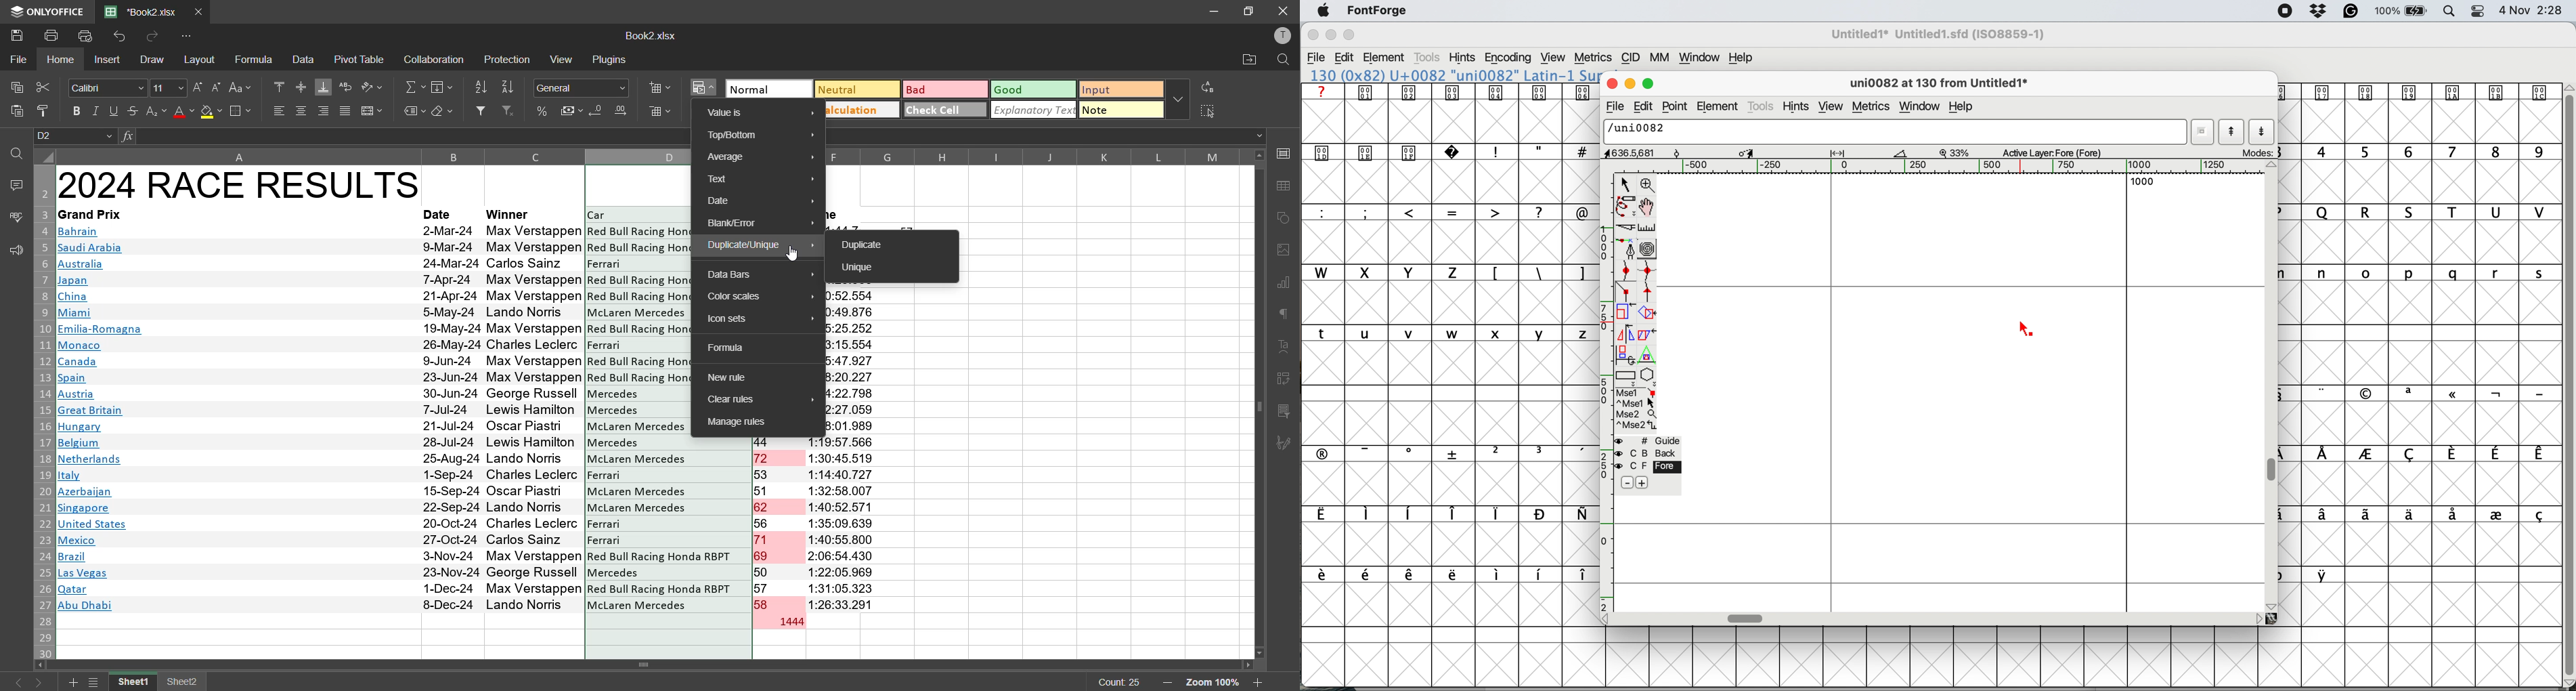 The width and height of the screenshot is (2576, 700). Describe the element at coordinates (659, 86) in the screenshot. I see `insert cells` at that location.